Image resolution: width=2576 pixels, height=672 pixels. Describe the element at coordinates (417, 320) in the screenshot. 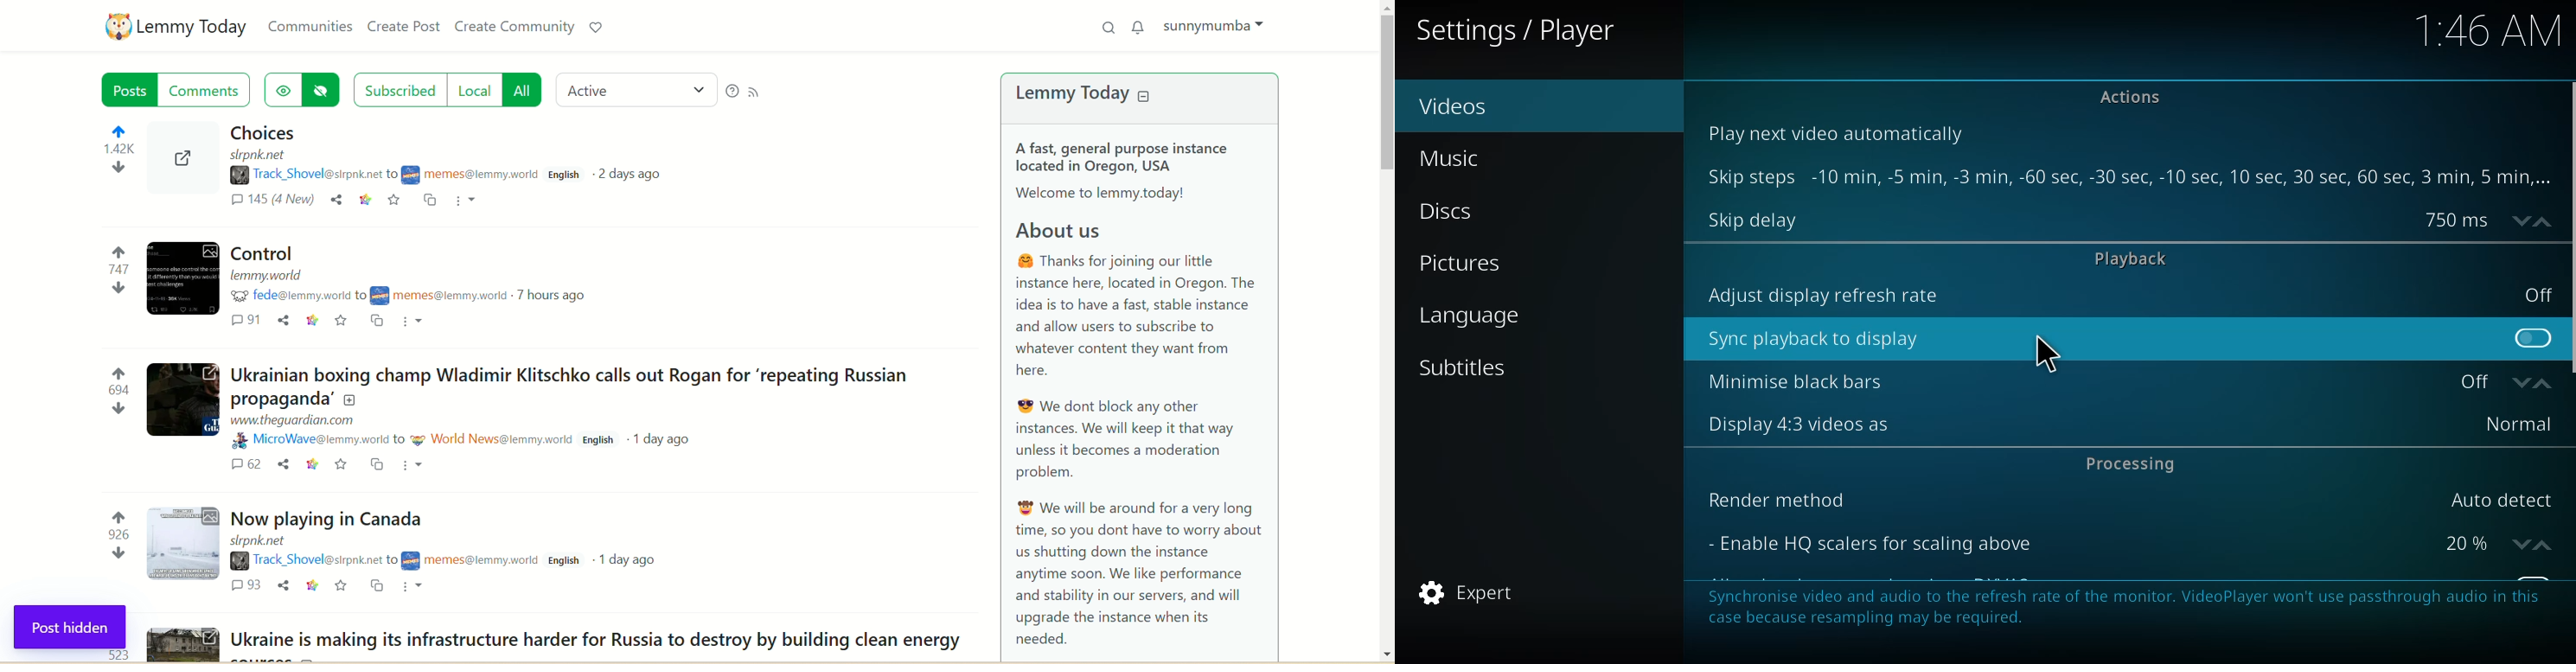

I see `More` at that location.